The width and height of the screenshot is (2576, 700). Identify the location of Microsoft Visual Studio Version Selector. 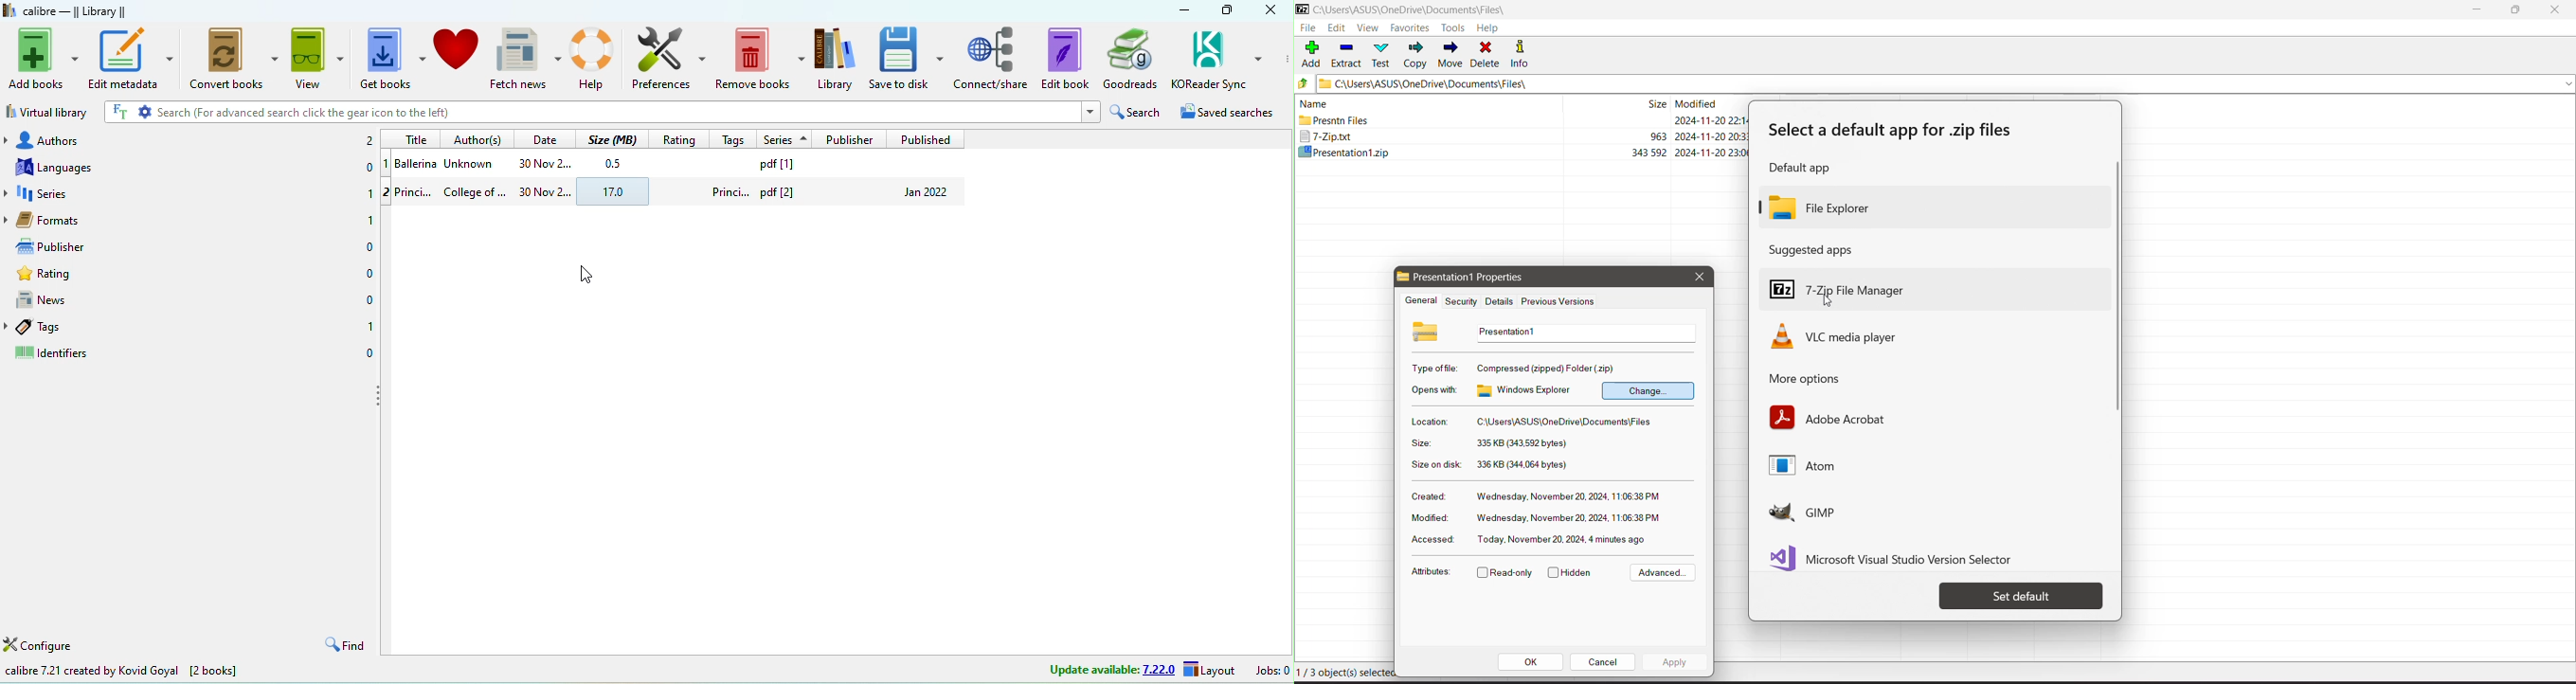
(1898, 556).